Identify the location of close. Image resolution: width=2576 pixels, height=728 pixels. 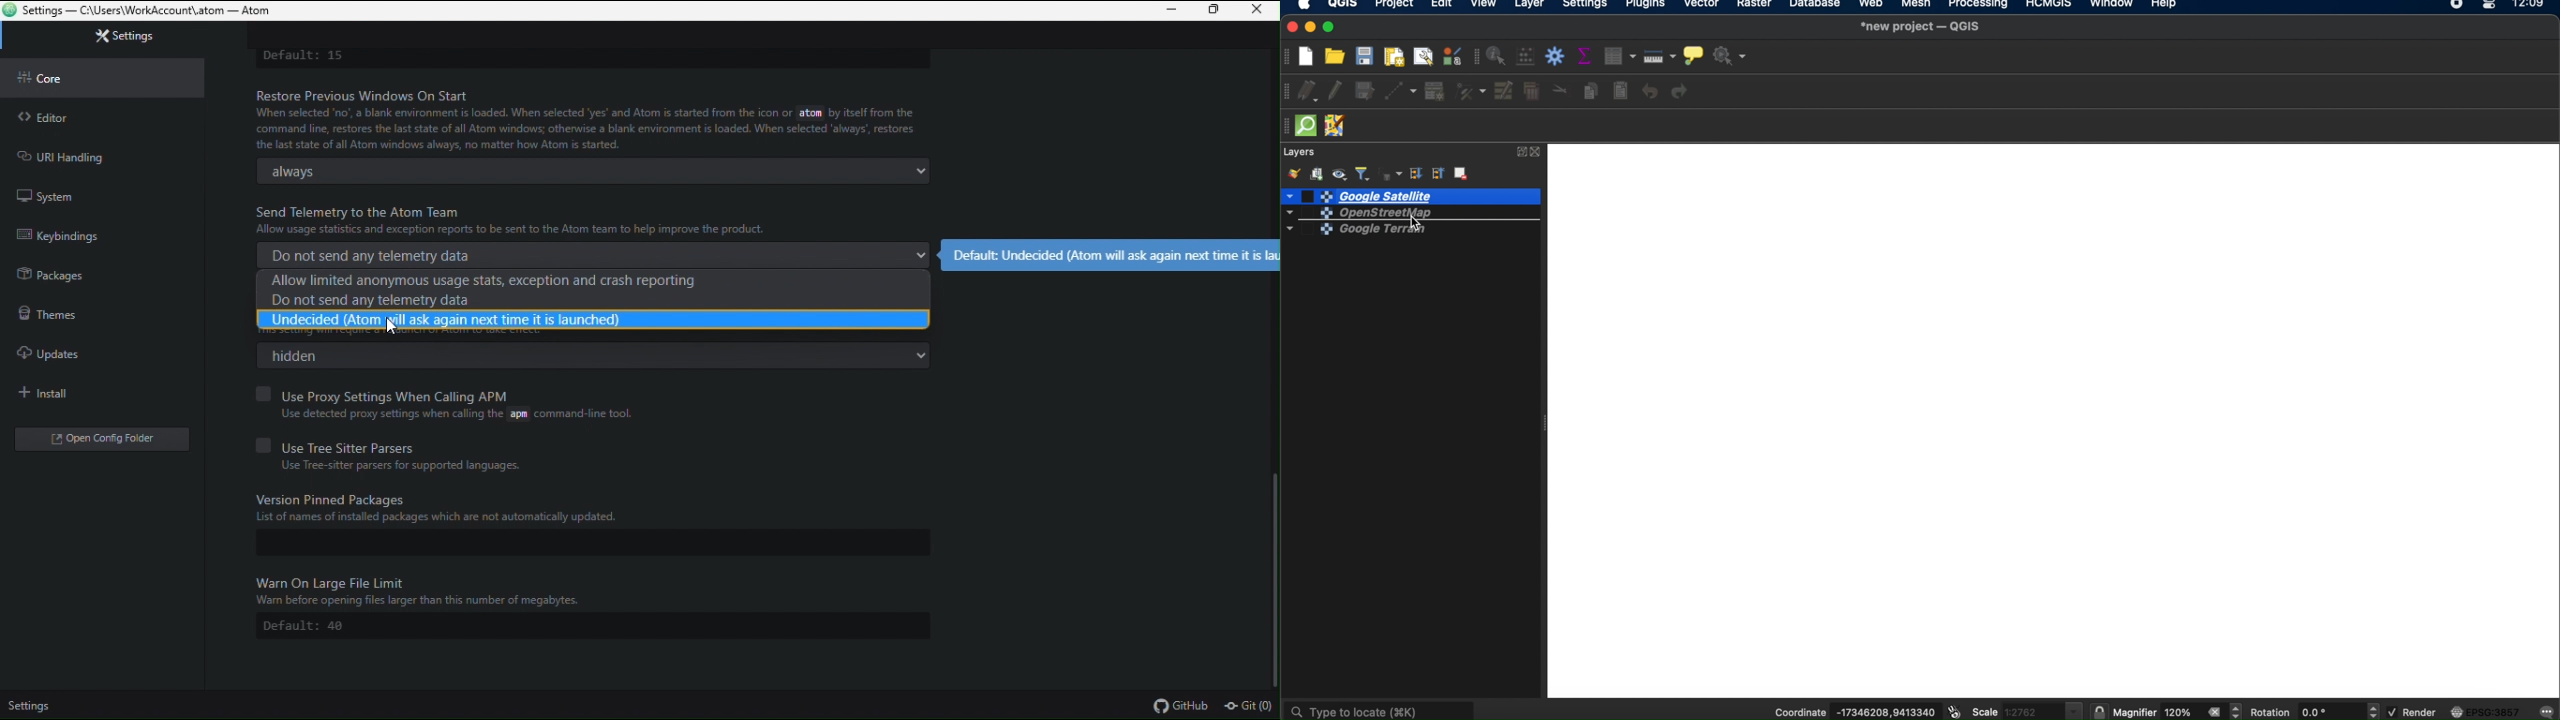
(2213, 712).